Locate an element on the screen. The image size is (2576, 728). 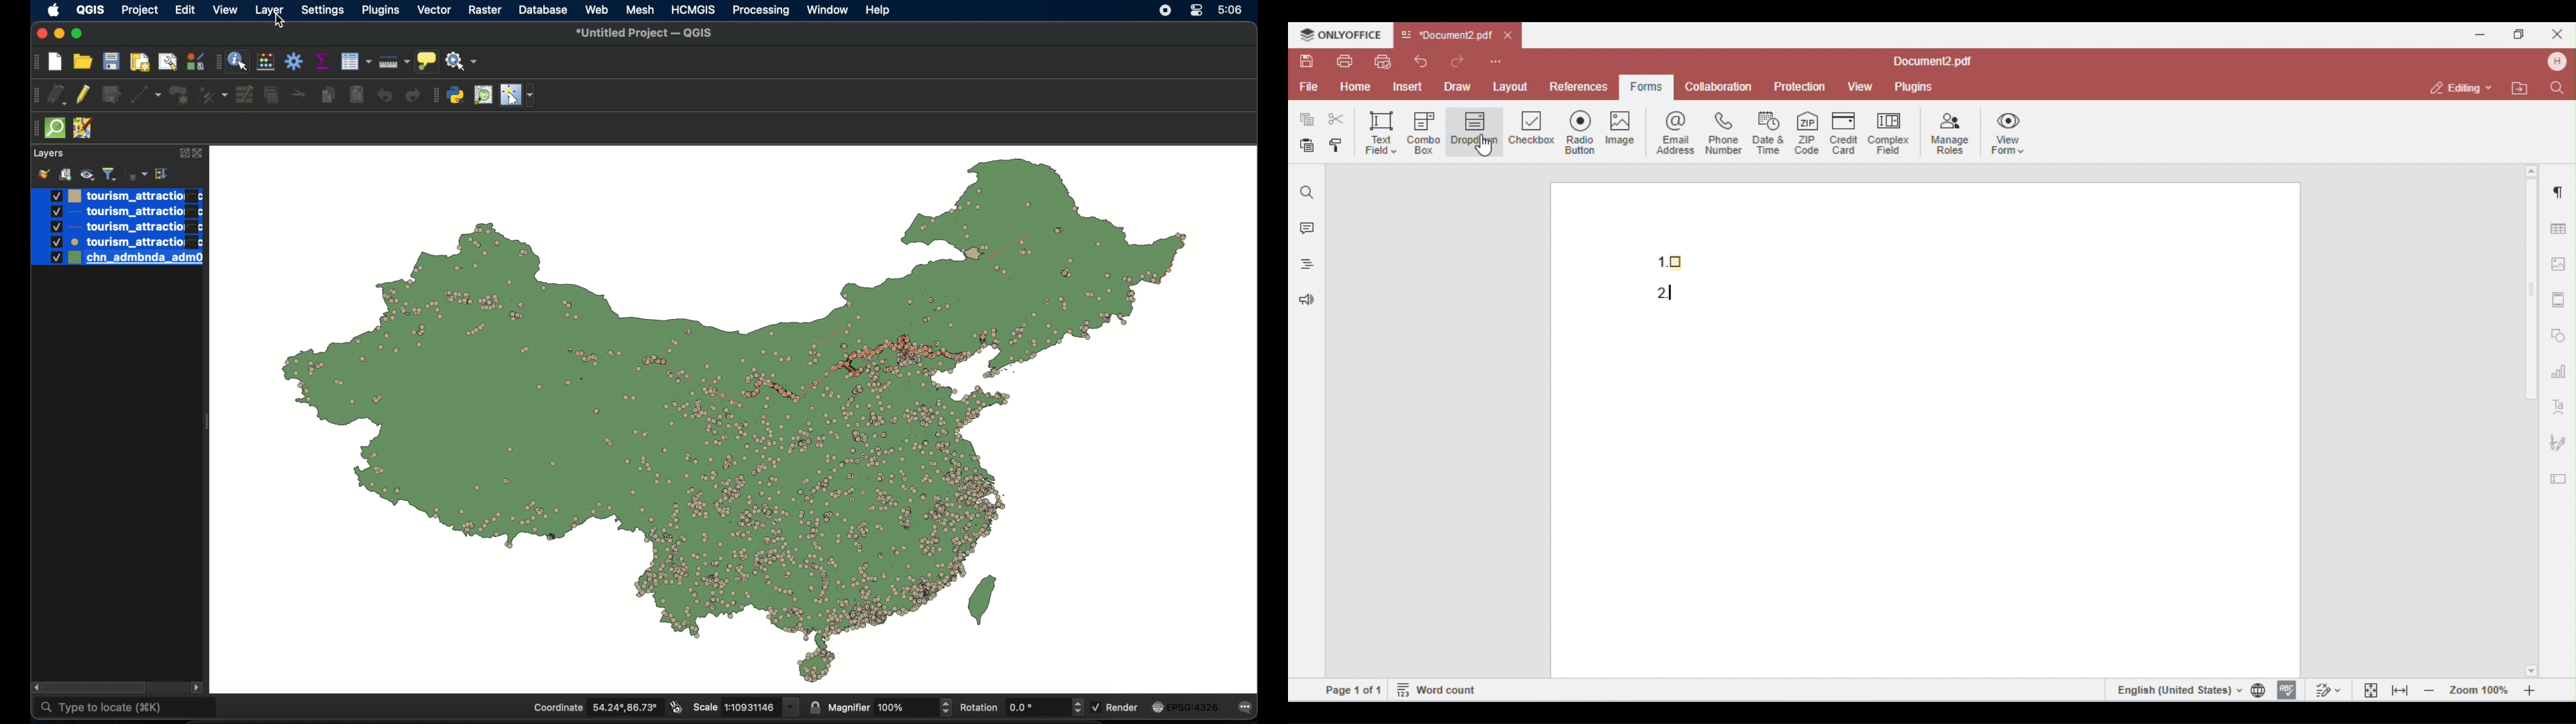
layer is located at coordinates (269, 12).